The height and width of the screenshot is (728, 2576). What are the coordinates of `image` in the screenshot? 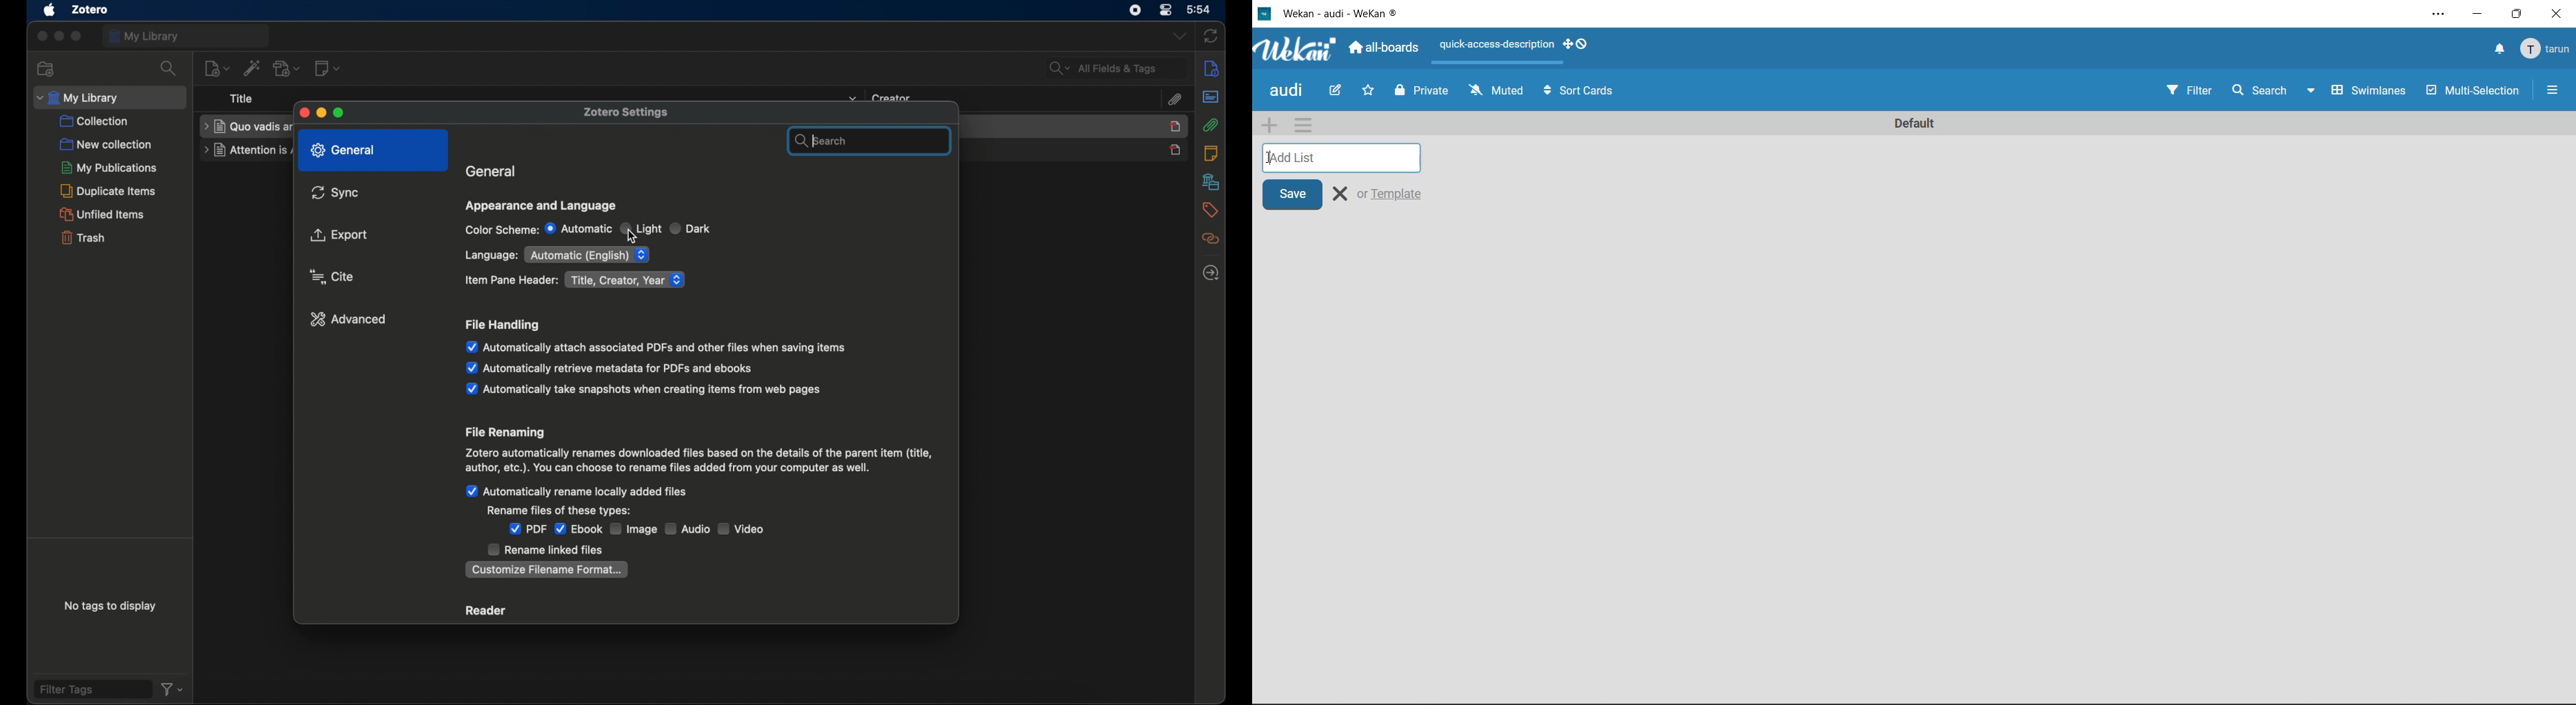 It's located at (634, 529).